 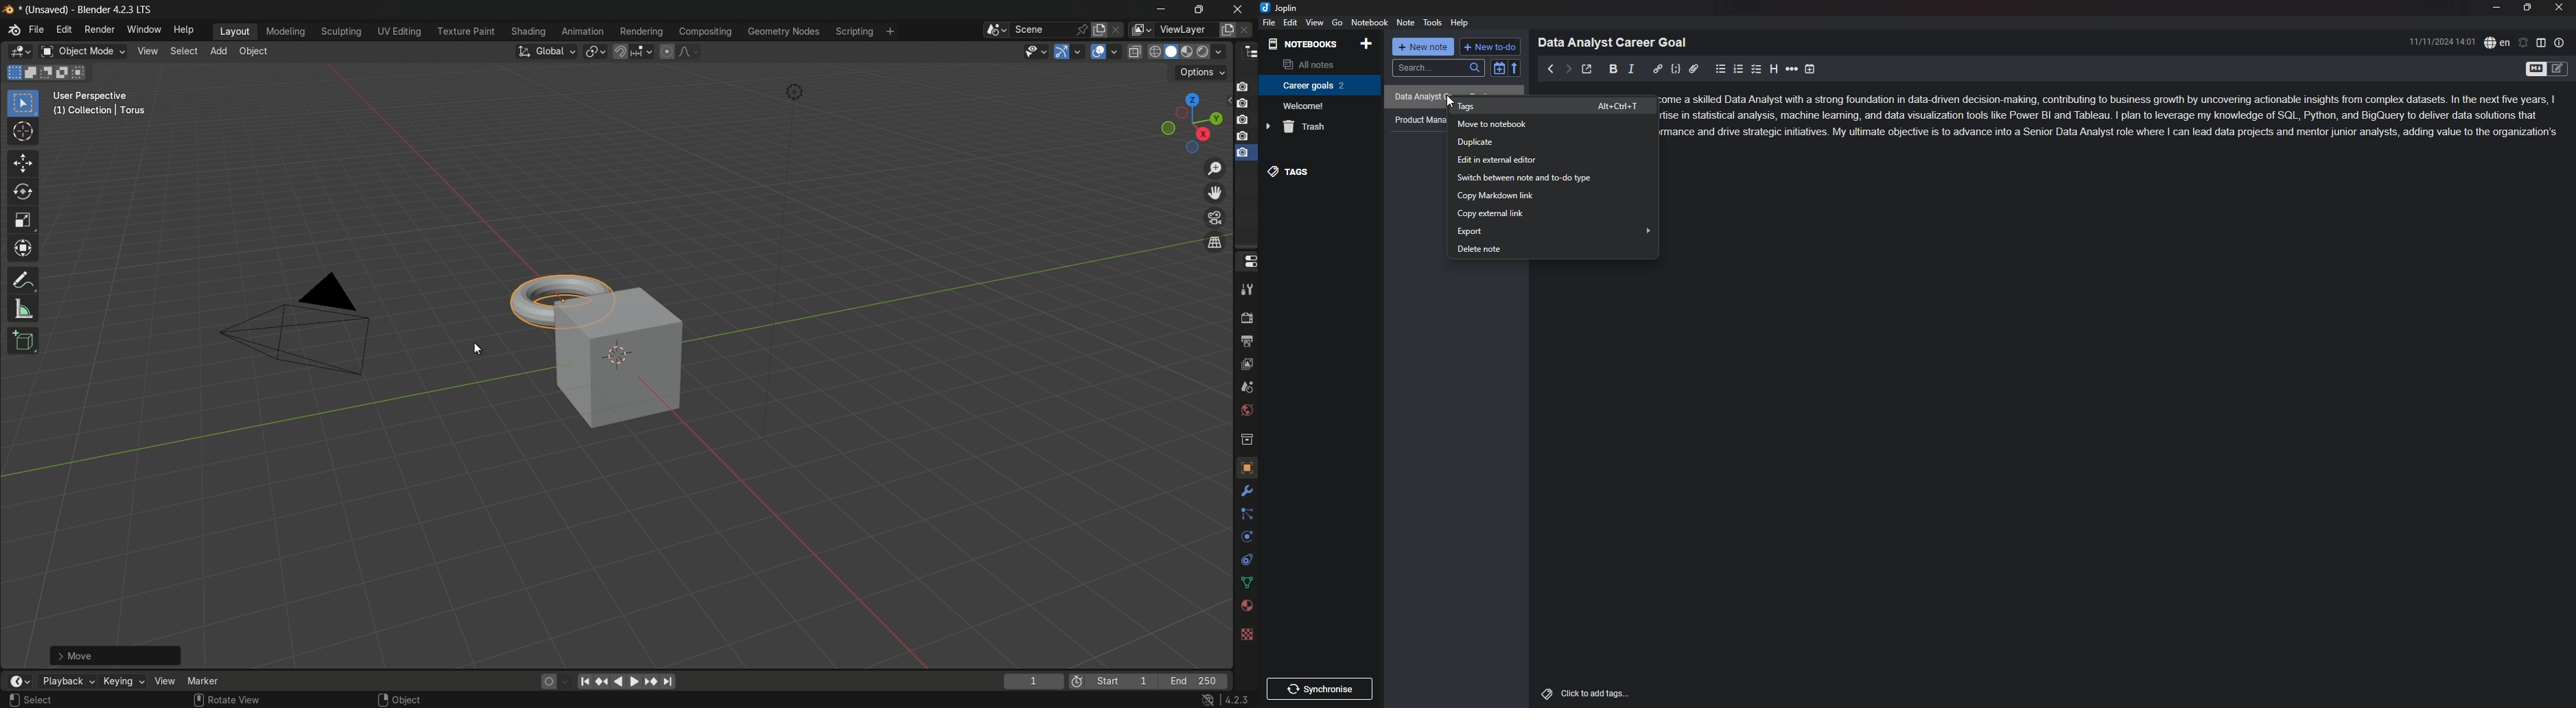 I want to click on constraints, so click(x=1246, y=560).